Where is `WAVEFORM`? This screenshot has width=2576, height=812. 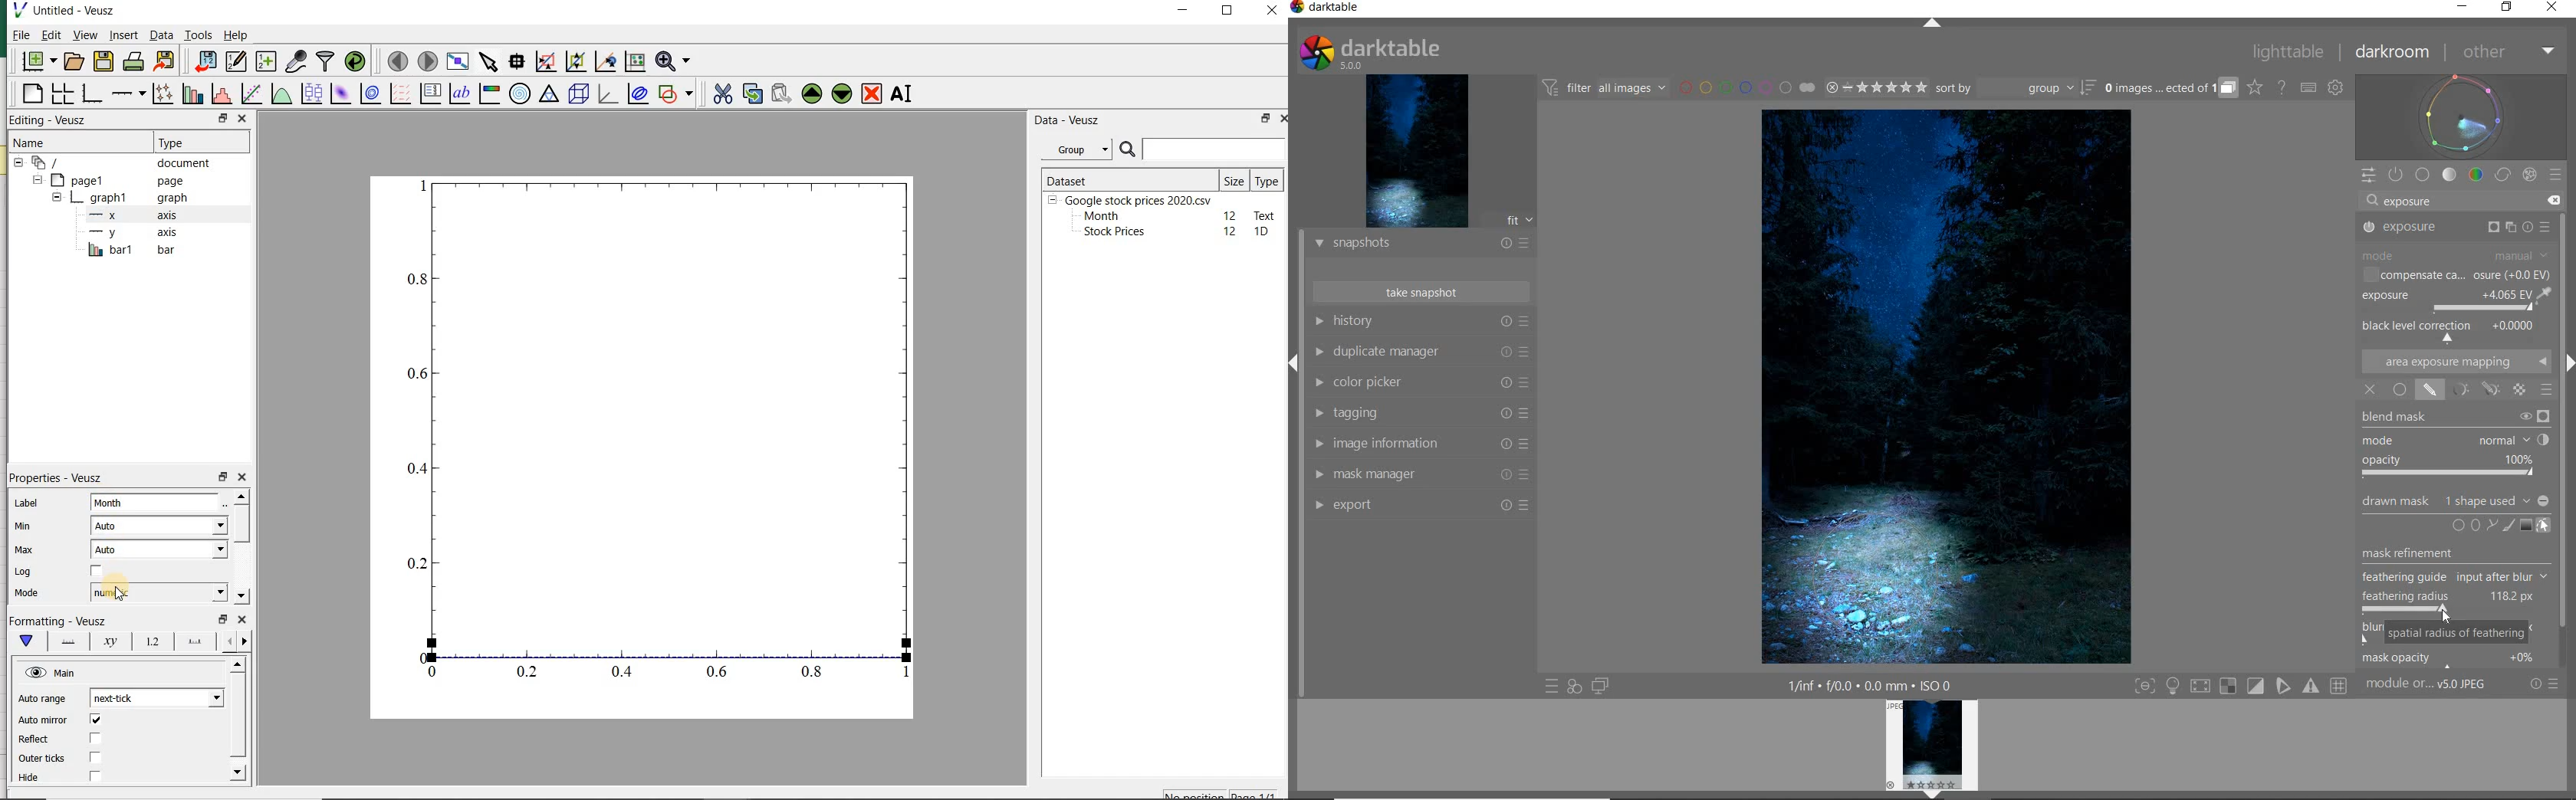 WAVEFORM is located at coordinates (2460, 116).